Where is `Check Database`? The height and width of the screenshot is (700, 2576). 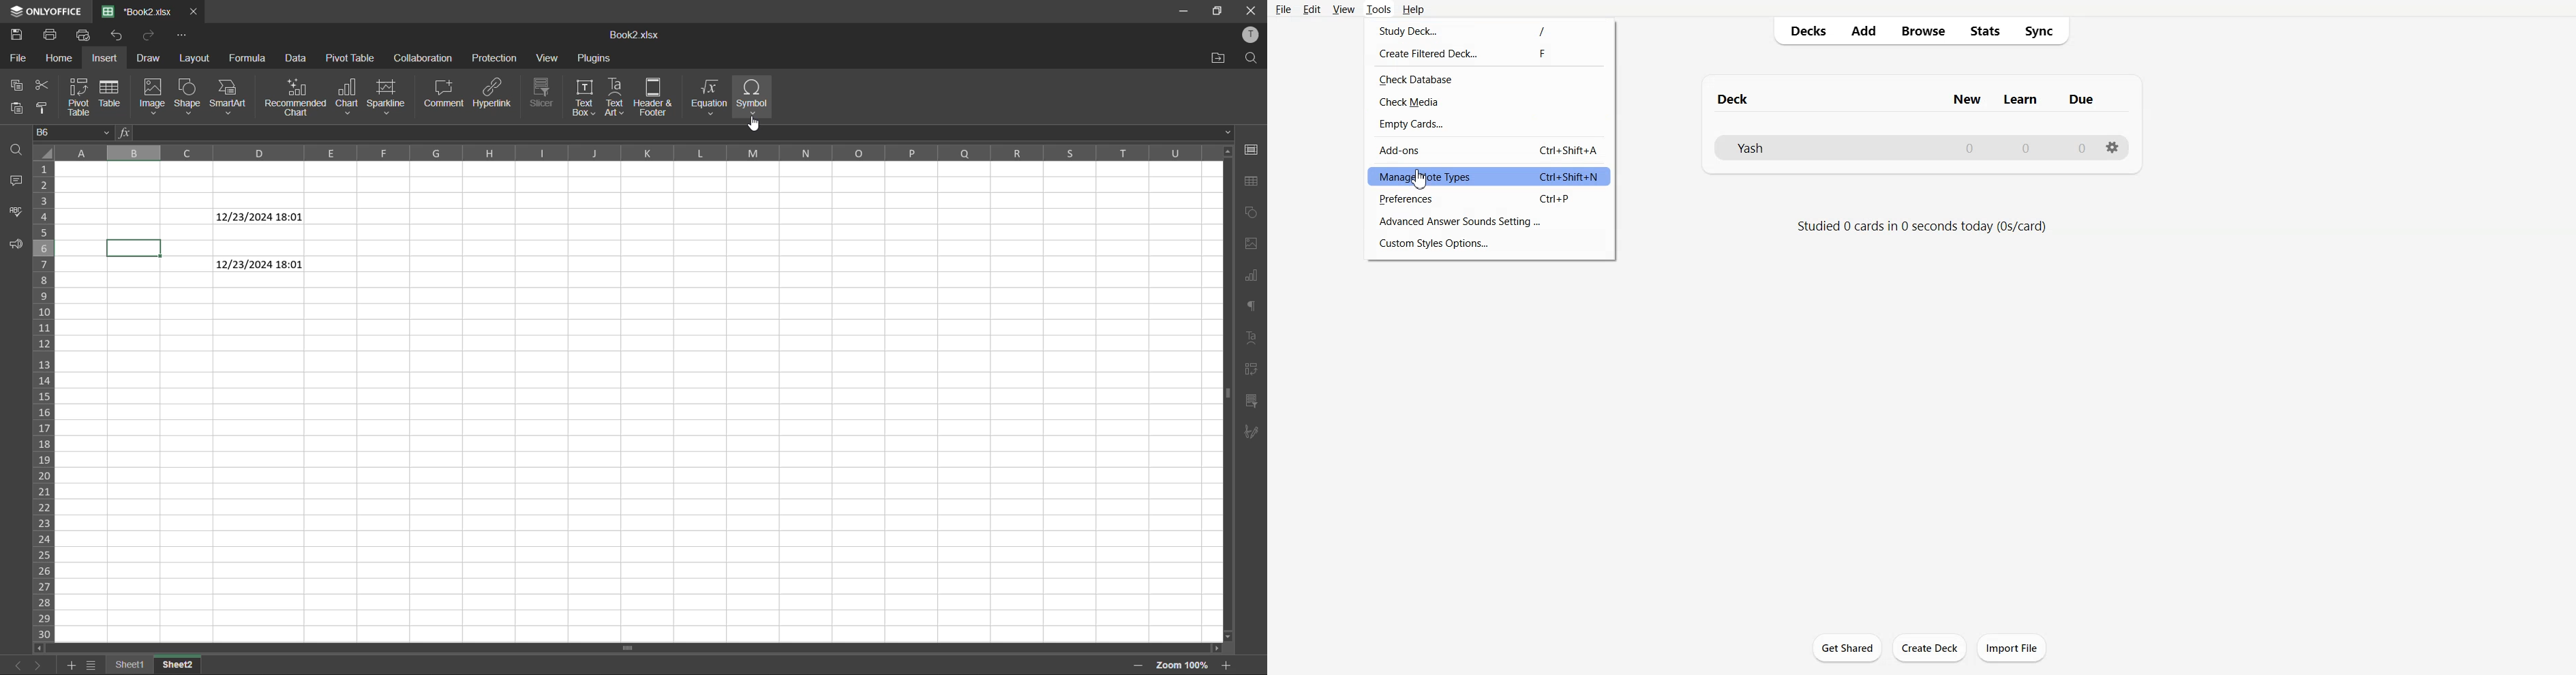
Check Database is located at coordinates (1487, 78).